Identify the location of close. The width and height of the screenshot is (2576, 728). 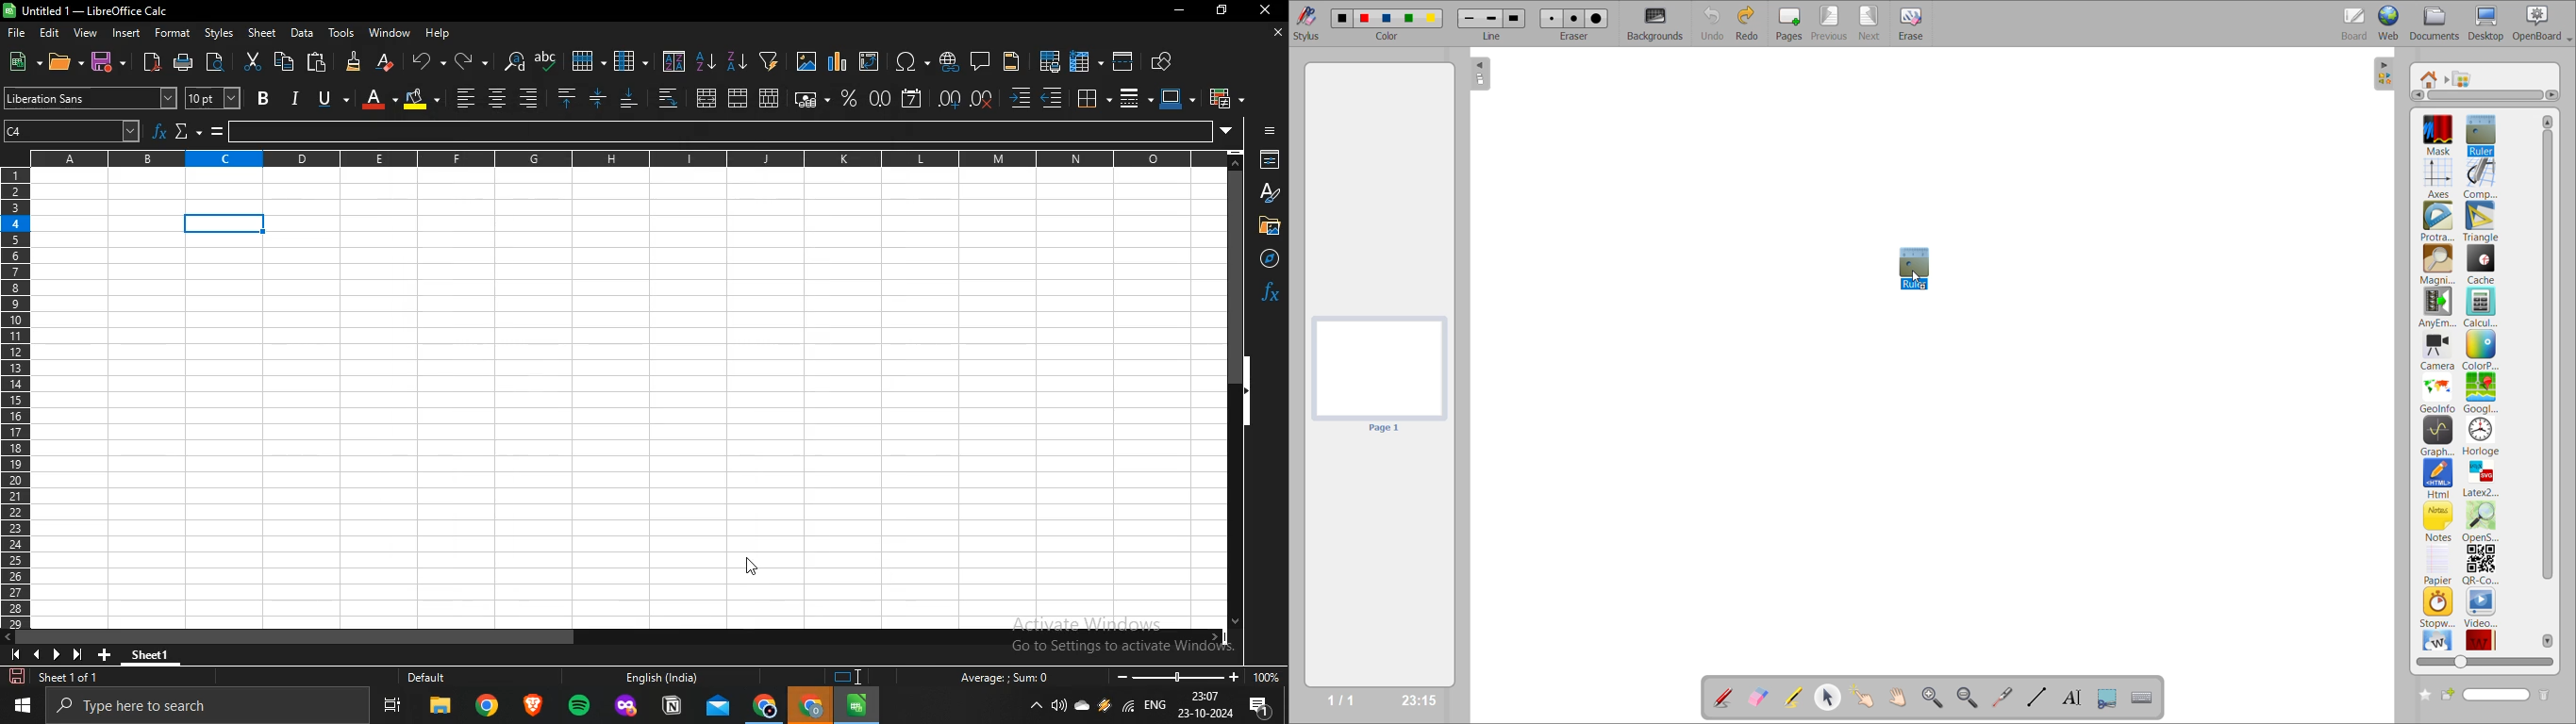
(1267, 12).